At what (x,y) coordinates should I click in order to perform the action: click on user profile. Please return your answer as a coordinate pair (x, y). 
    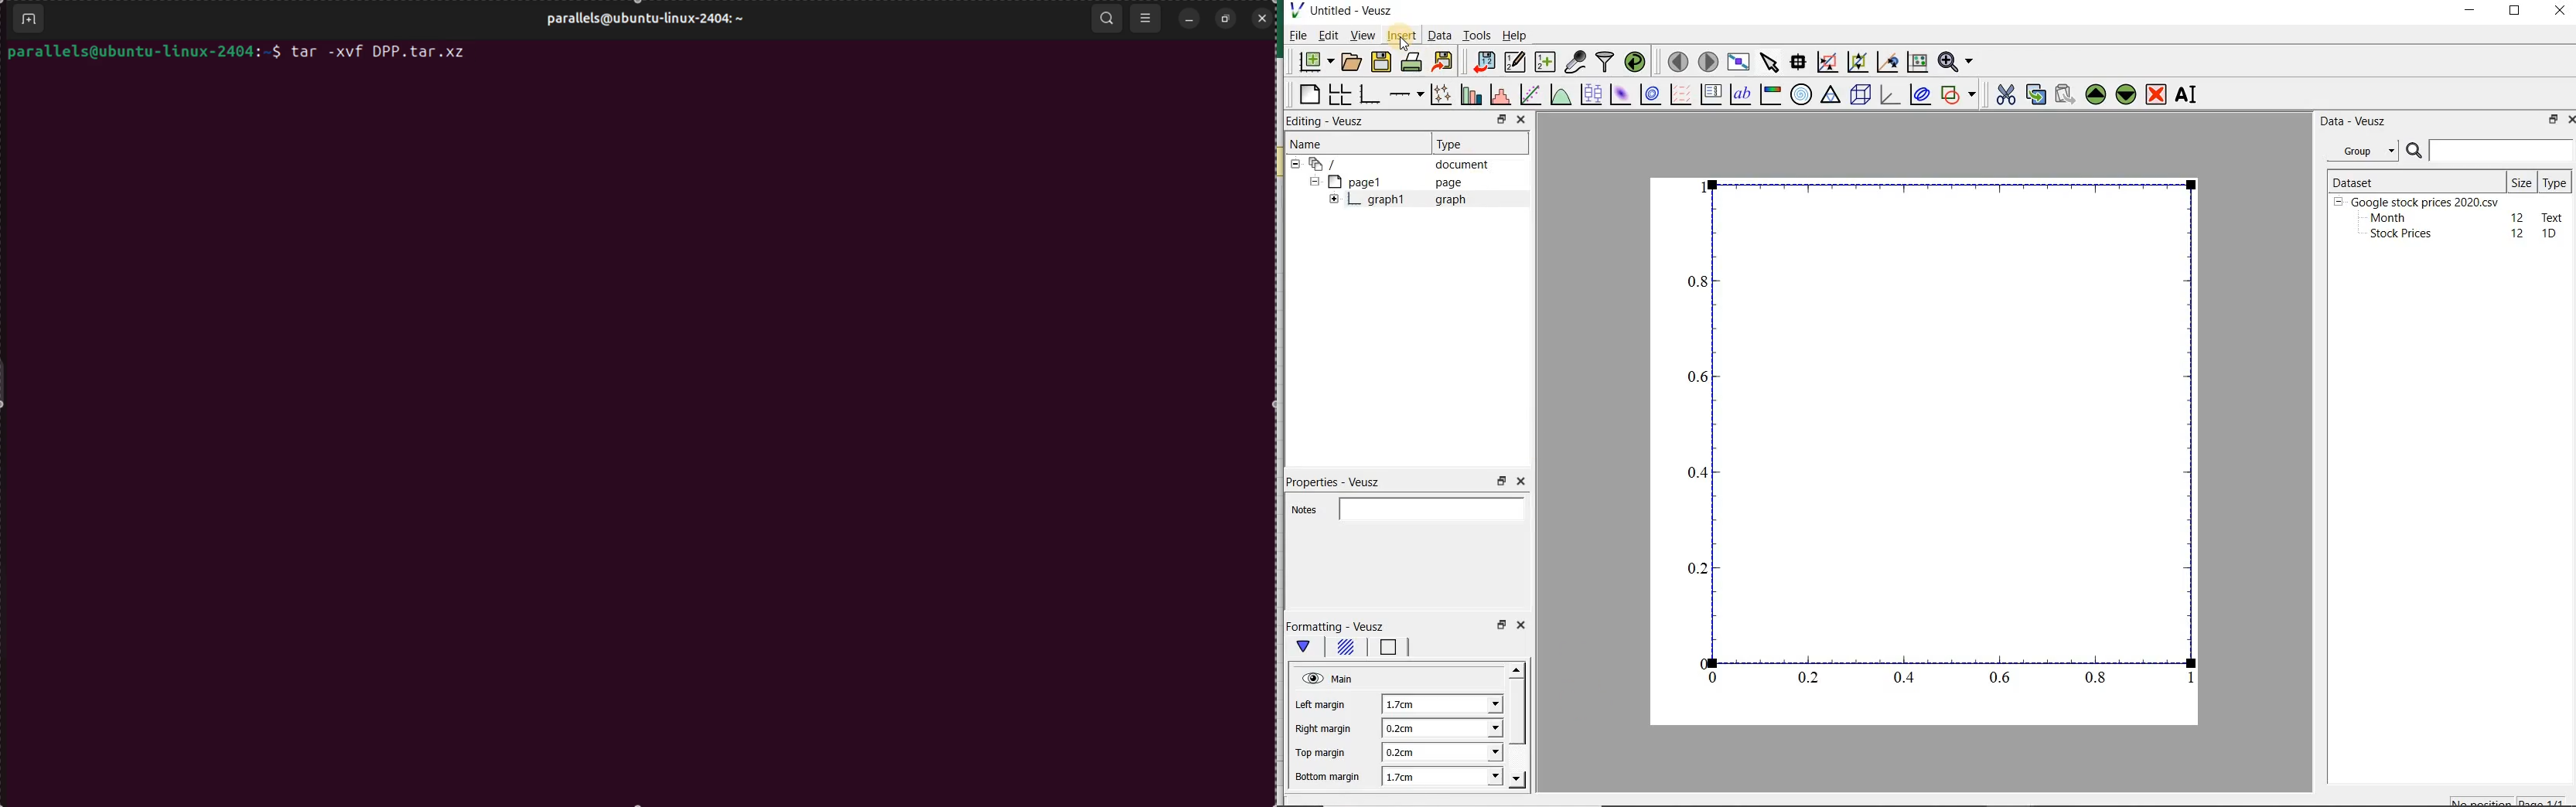
    Looking at the image, I should click on (642, 21).